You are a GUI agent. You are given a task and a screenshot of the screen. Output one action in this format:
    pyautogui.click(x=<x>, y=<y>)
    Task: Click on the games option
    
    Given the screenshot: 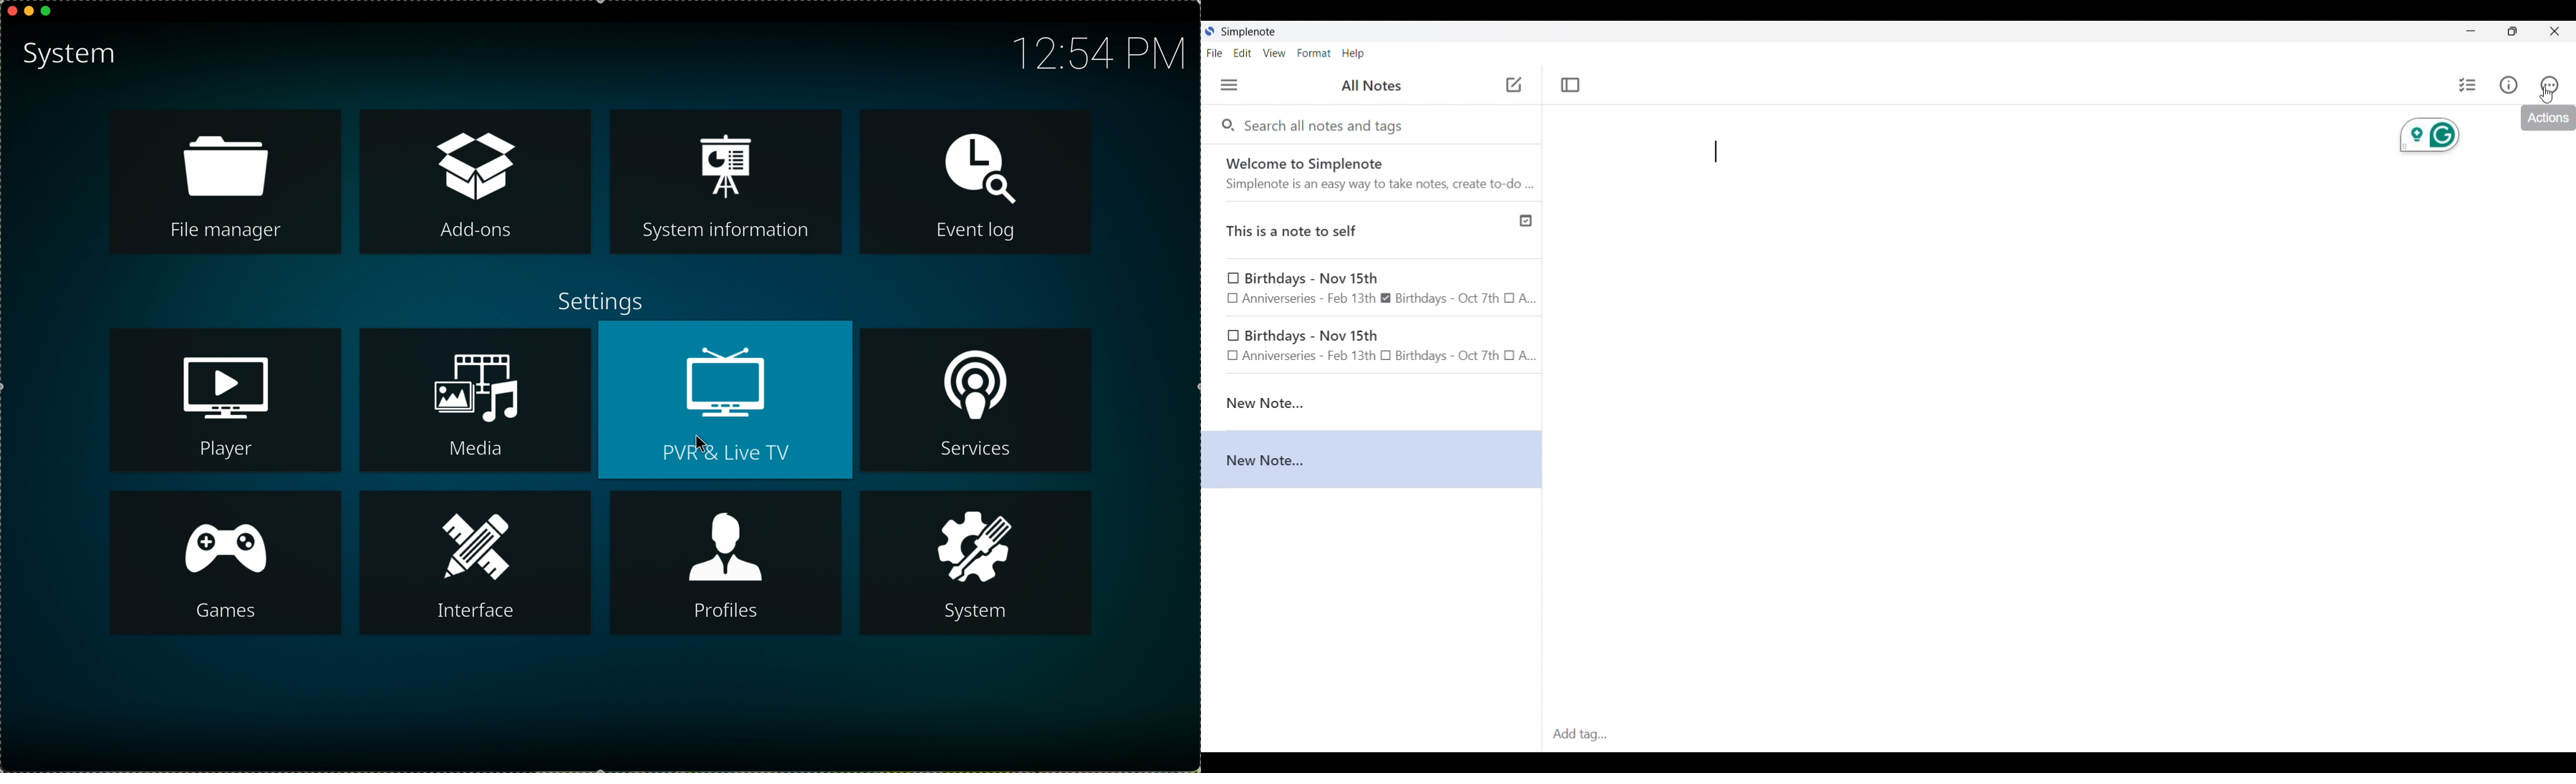 What is the action you would take?
    pyautogui.click(x=227, y=563)
    